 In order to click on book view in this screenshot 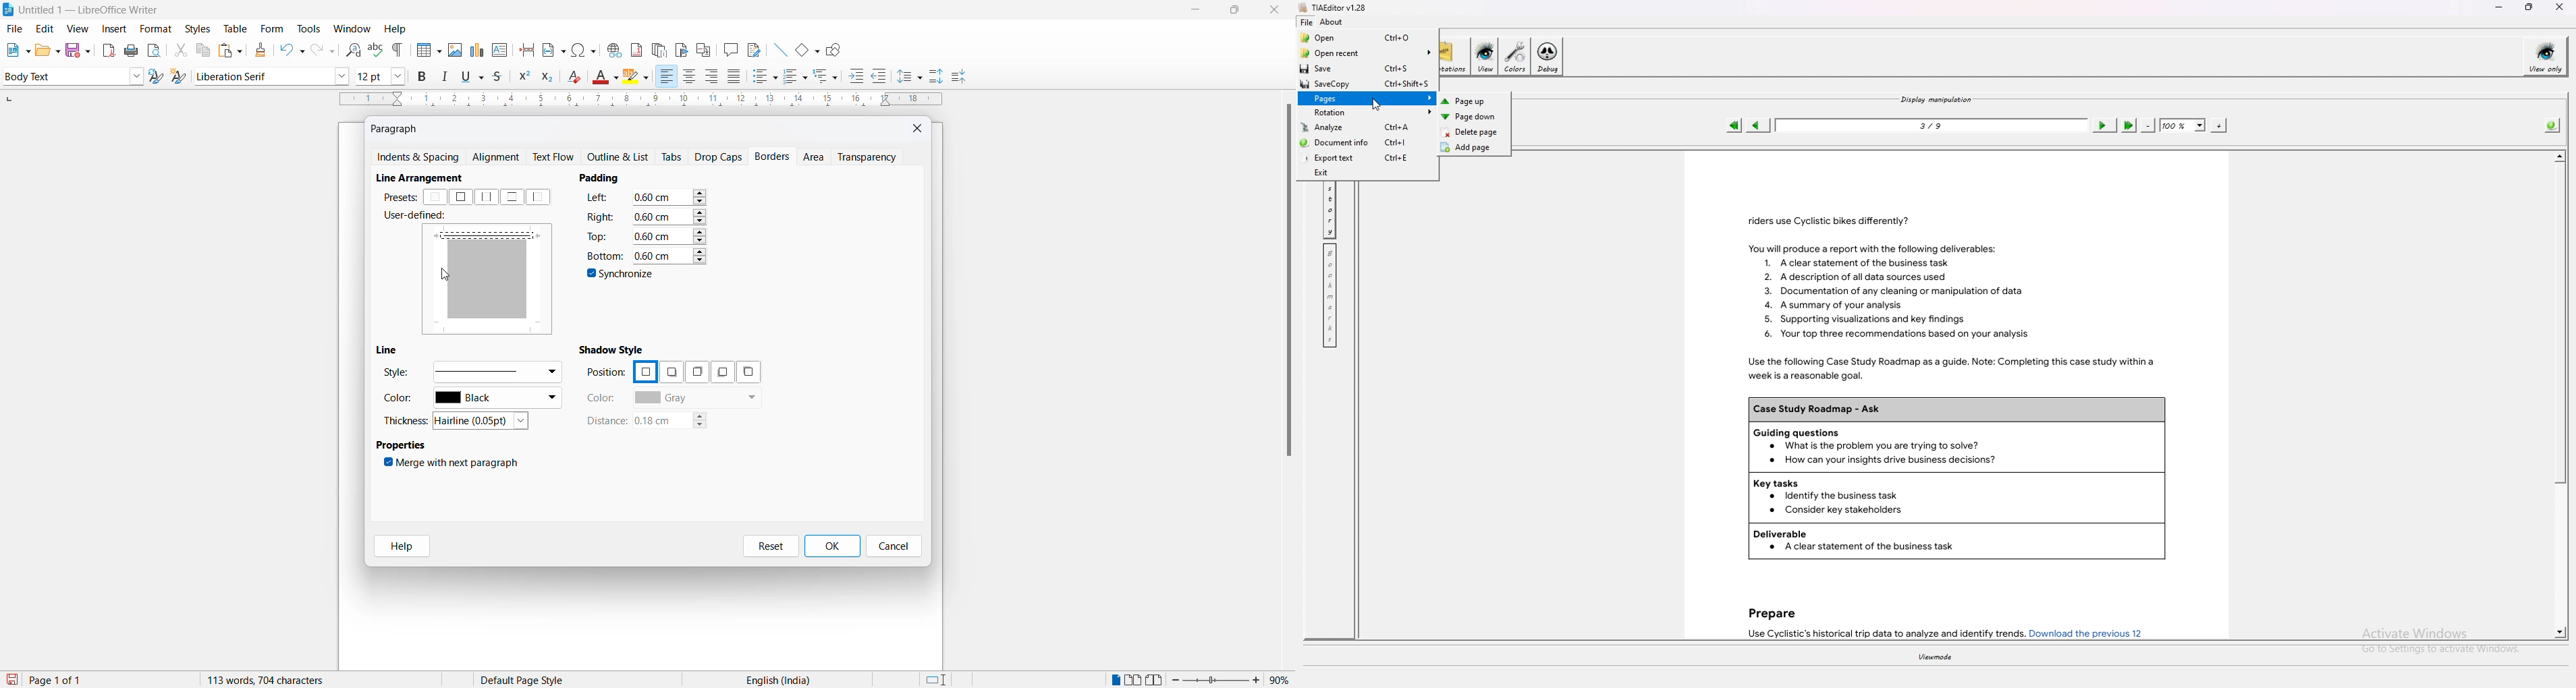, I will do `click(1157, 680)`.